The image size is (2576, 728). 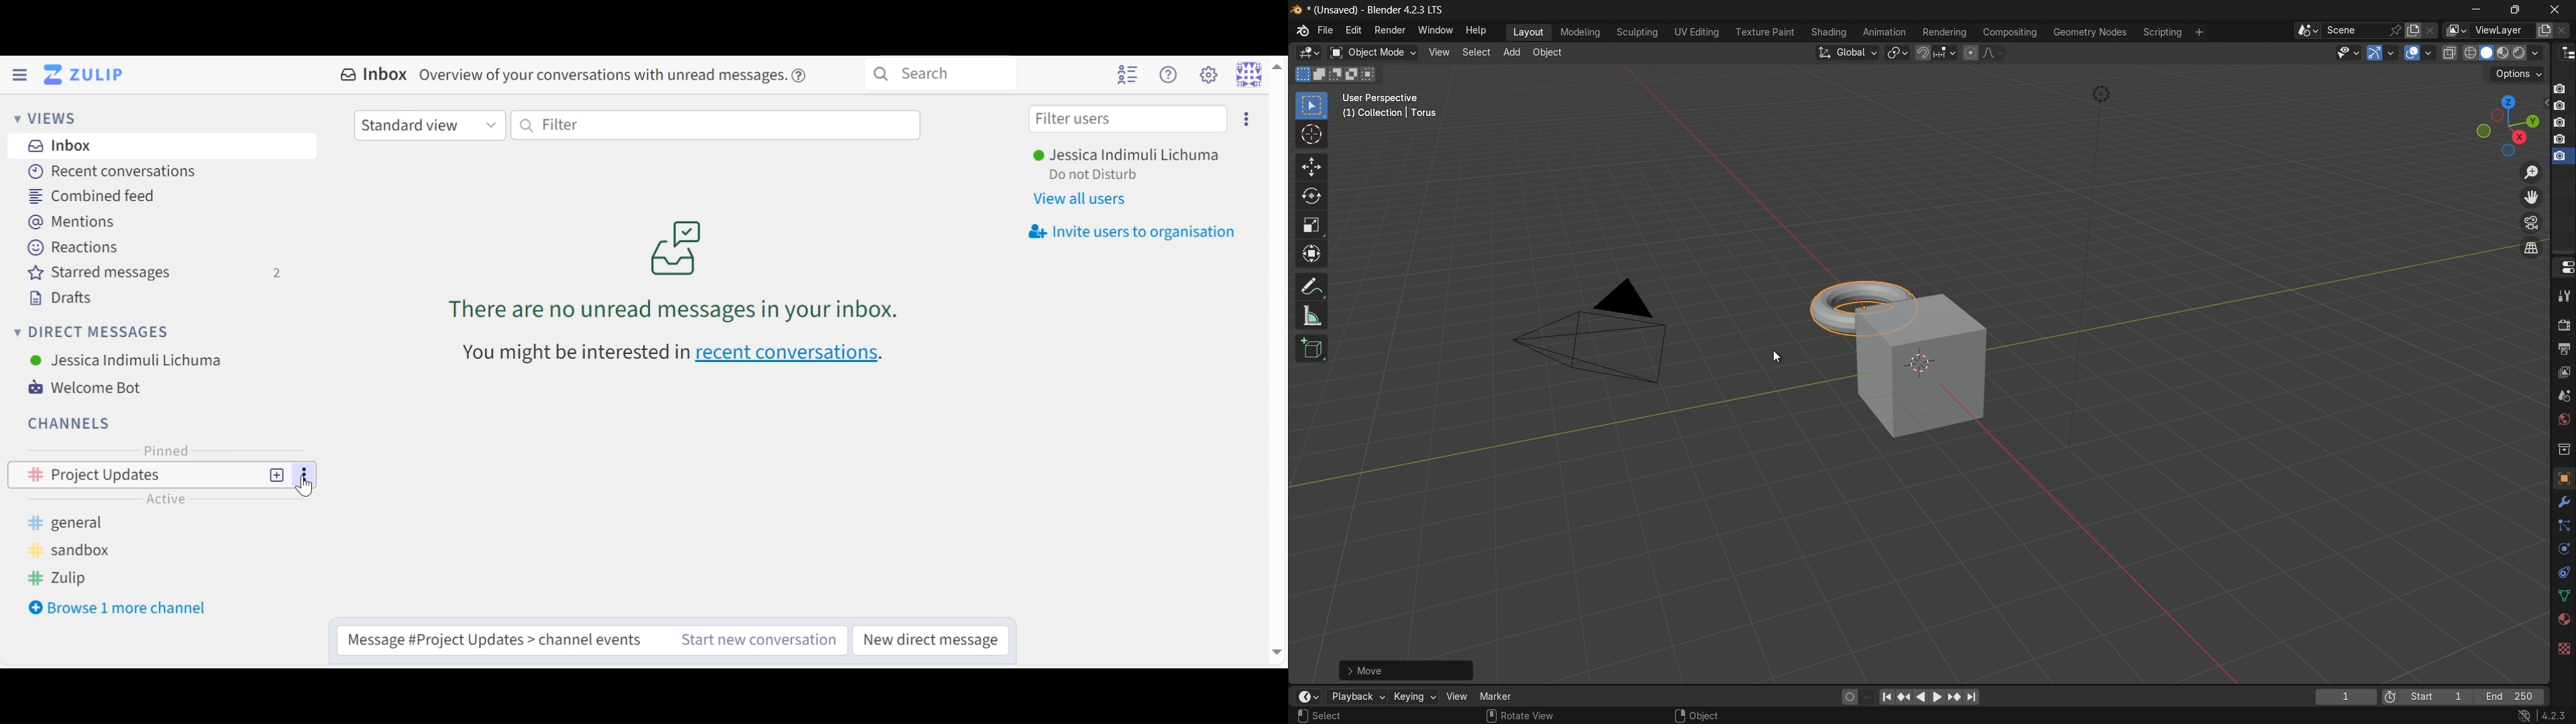 I want to click on modifier, so click(x=2561, y=502).